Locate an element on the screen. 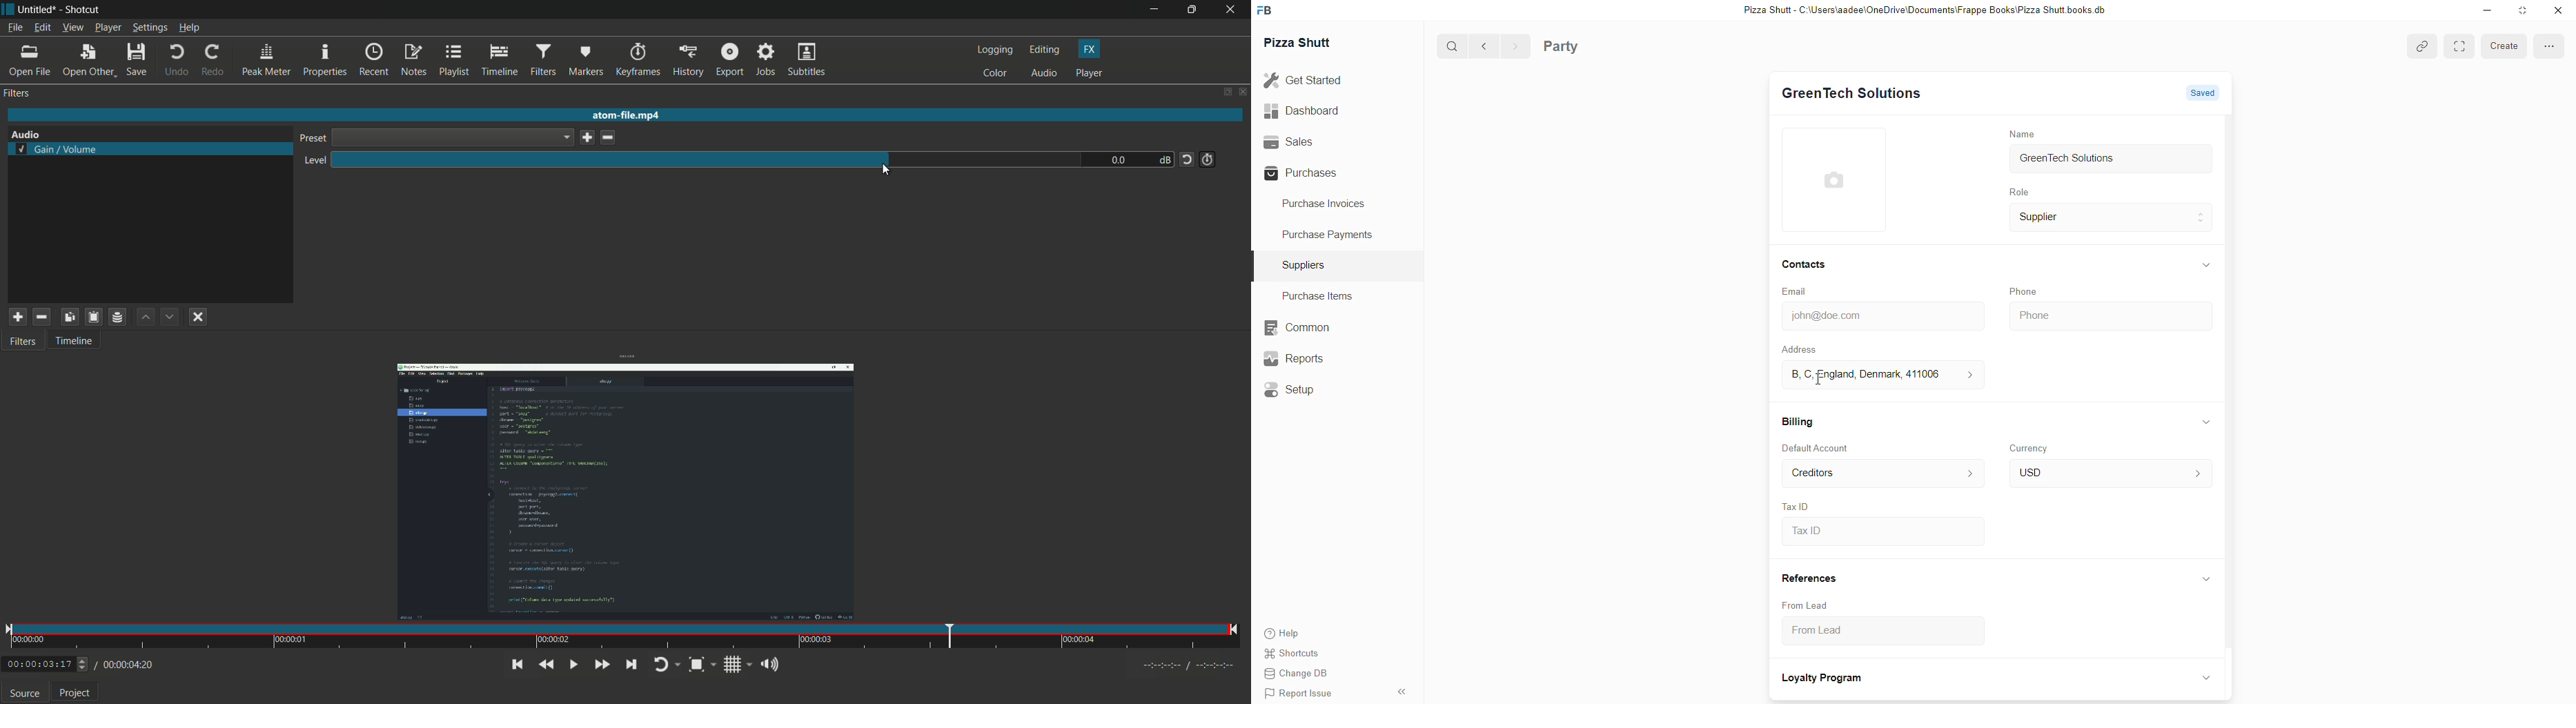 The width and height of the screenshot is (2576, 728). change layout is located at coordinates (1223, 91).